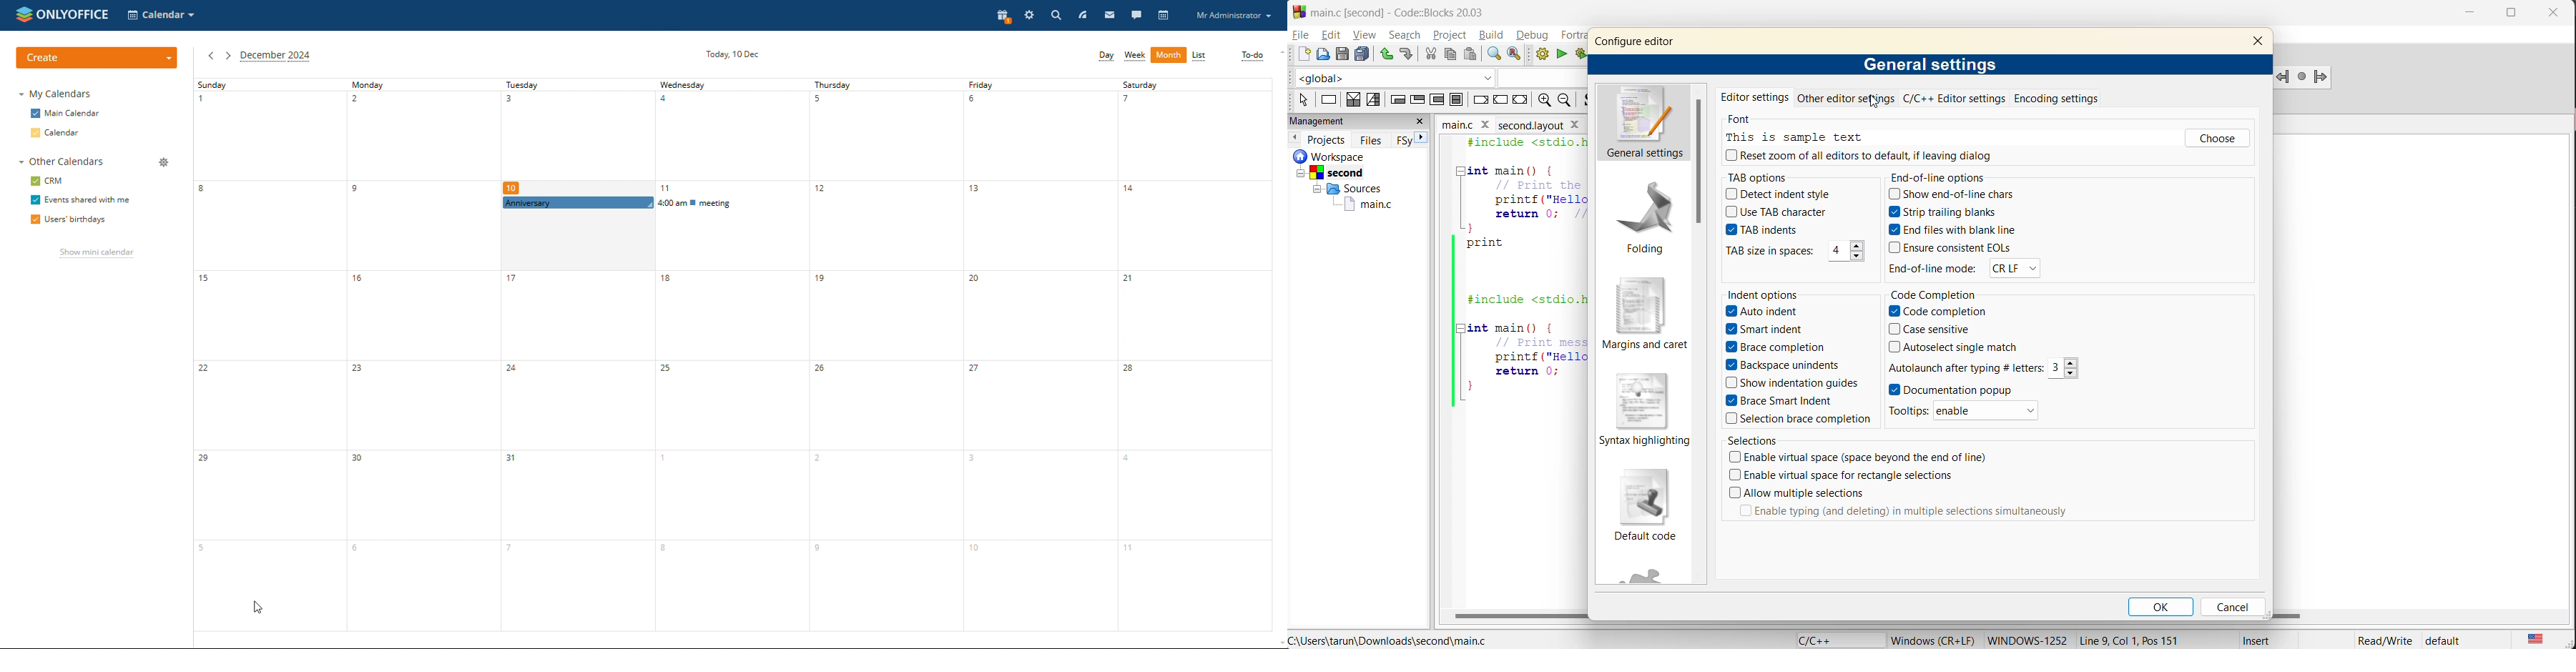 The height and width of the screenshot is (672, 2576). Describe the element at coordinates (1952, 247) in the screenshot. I see `Ensure consistent EOLs` at that location.